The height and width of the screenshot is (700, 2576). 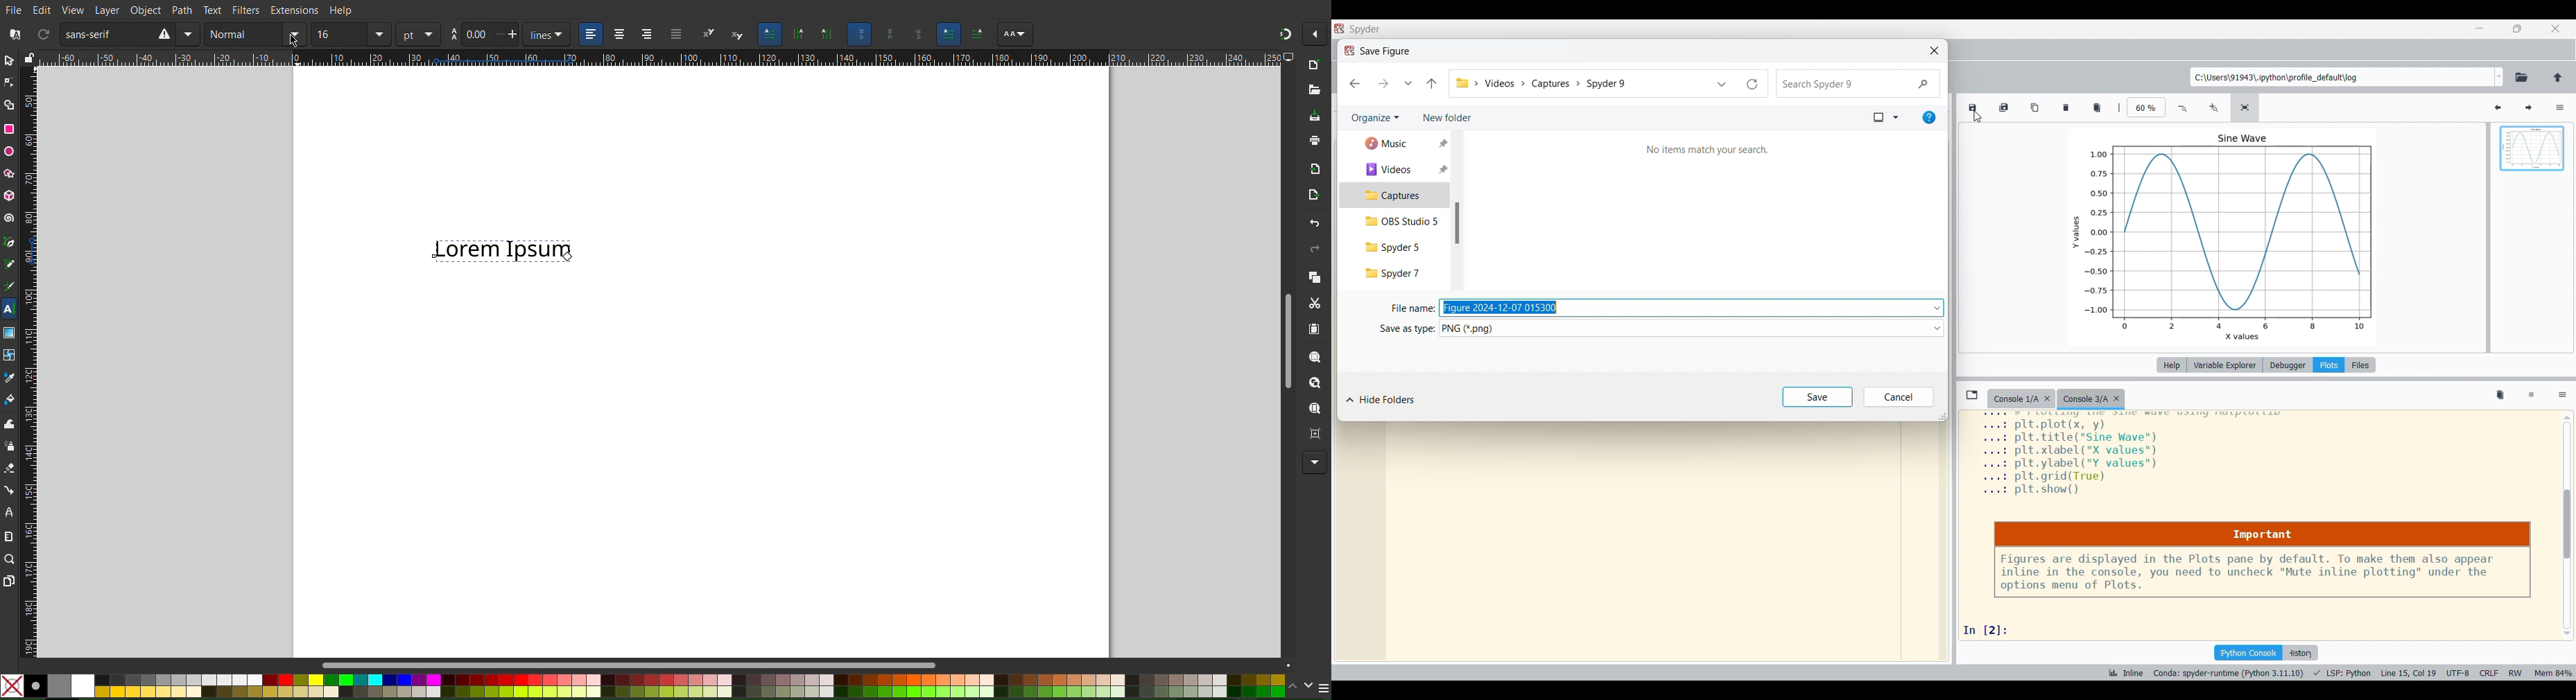 I want to click on Scroll bar, so click(x=623, y=661).